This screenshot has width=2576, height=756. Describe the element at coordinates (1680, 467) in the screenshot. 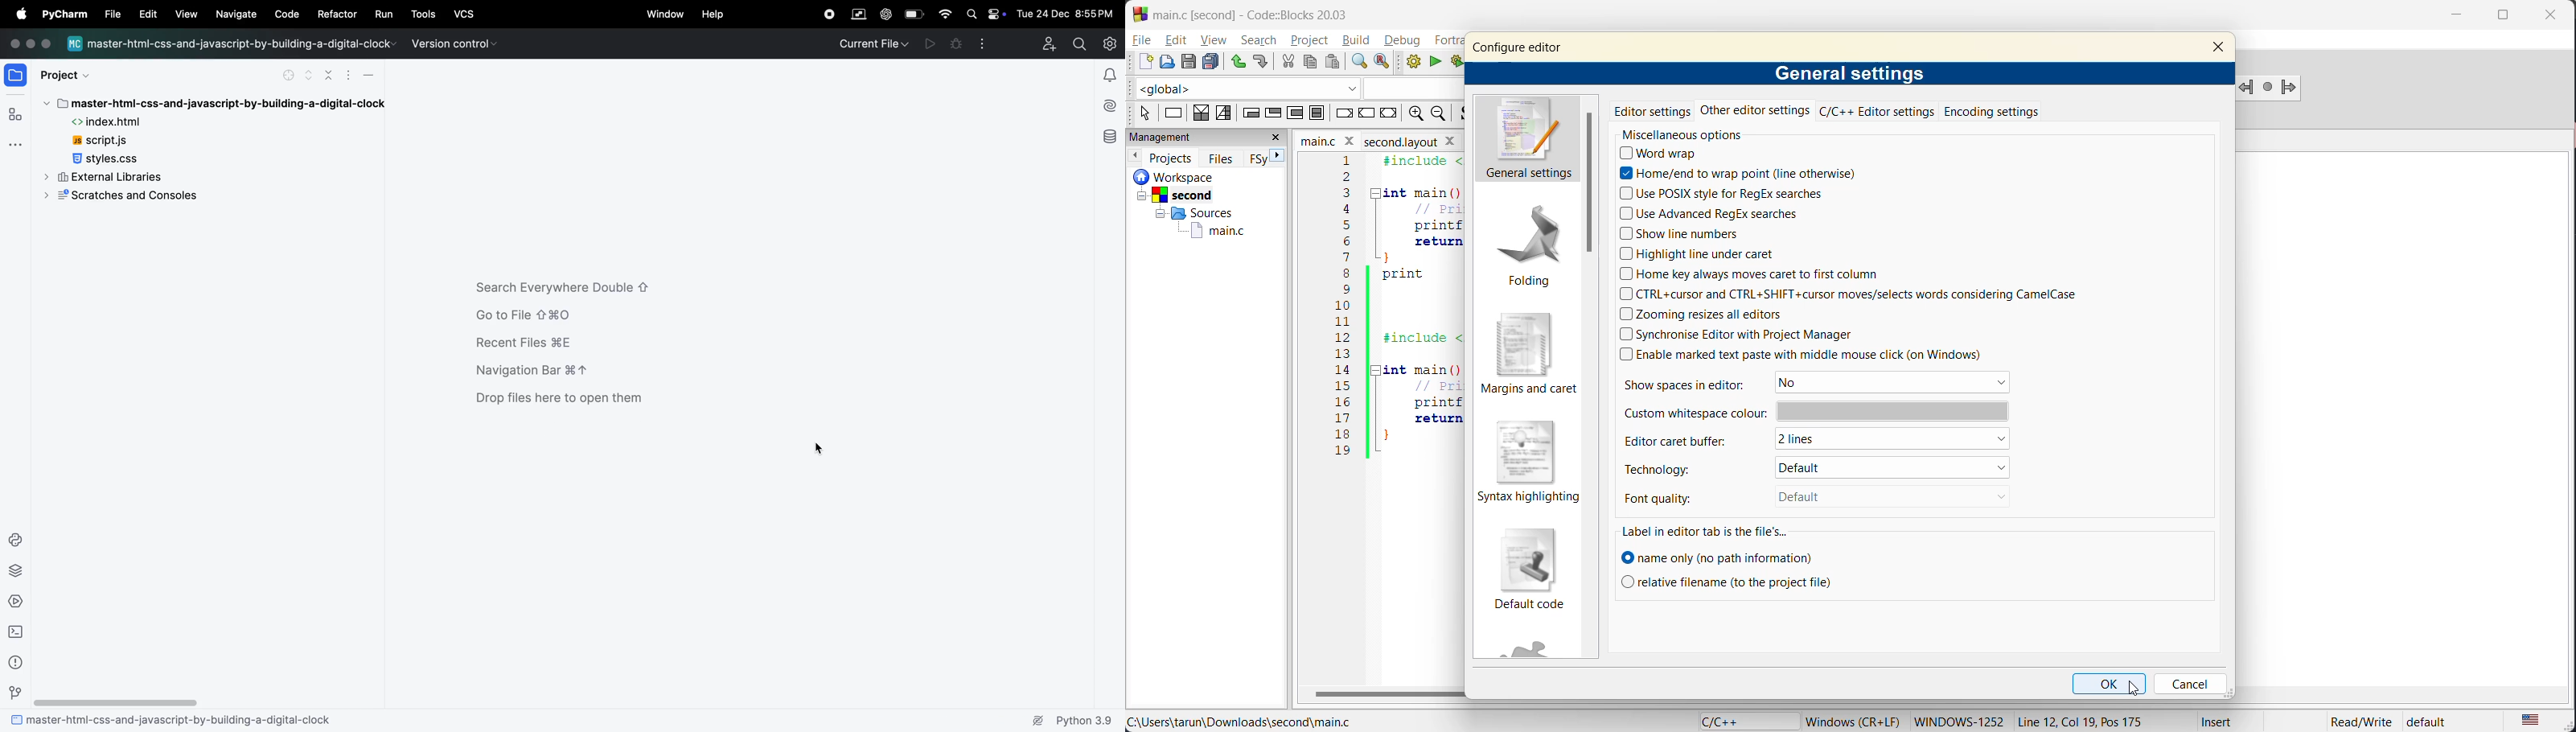

I see `technology` at that location.